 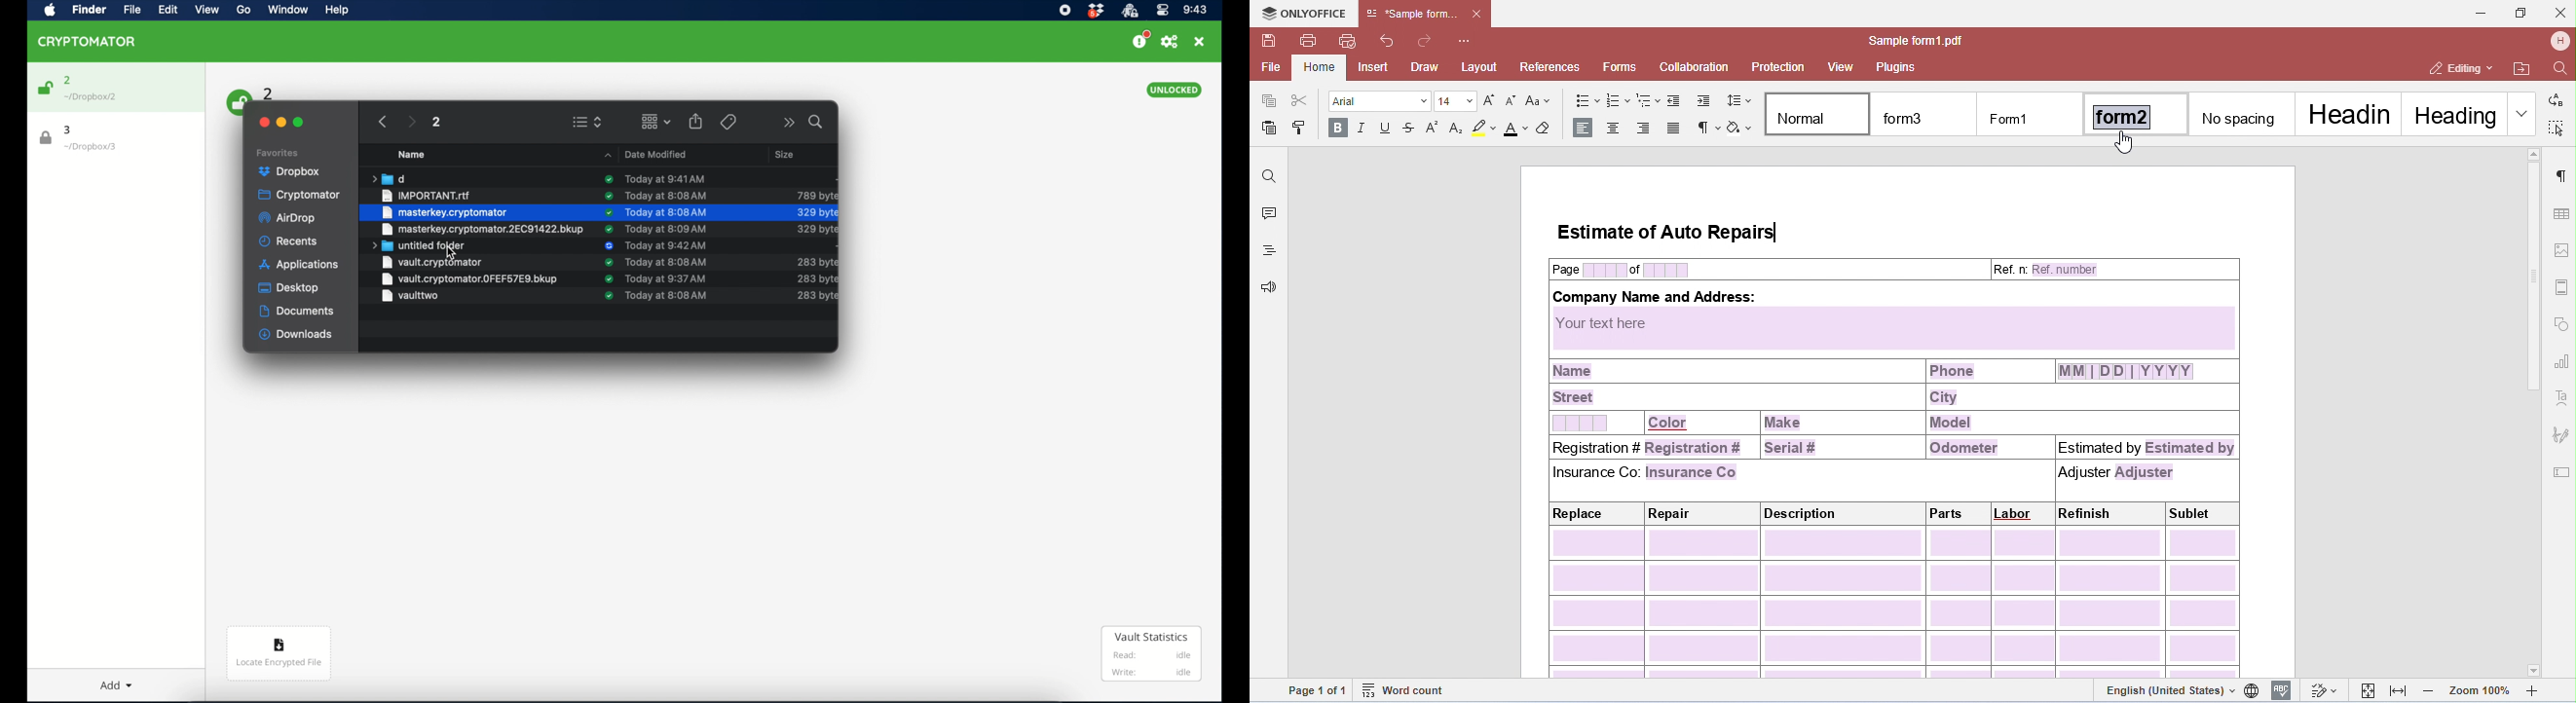 What do you see at coordinates (609, 228) in the screenshot?
I see `sync` at bounding box center [609, 228].